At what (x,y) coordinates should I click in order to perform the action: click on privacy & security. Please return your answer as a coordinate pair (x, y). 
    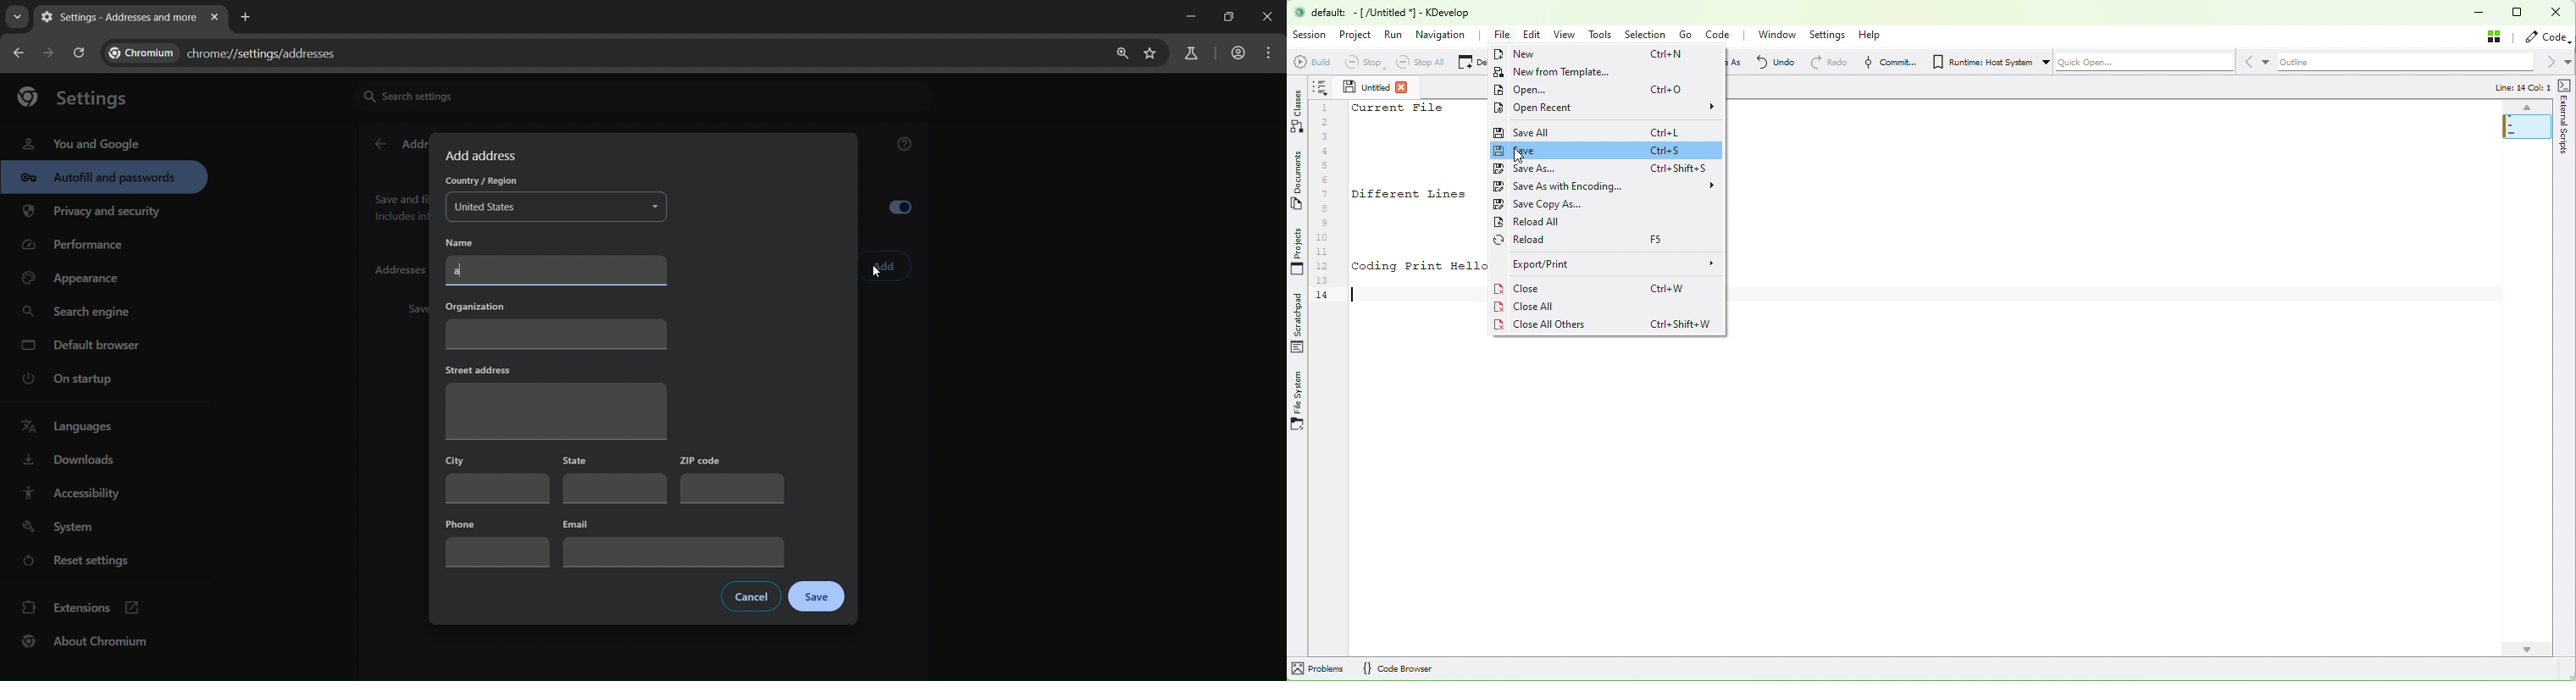
    Looking at the image, I should click on (92, 214).